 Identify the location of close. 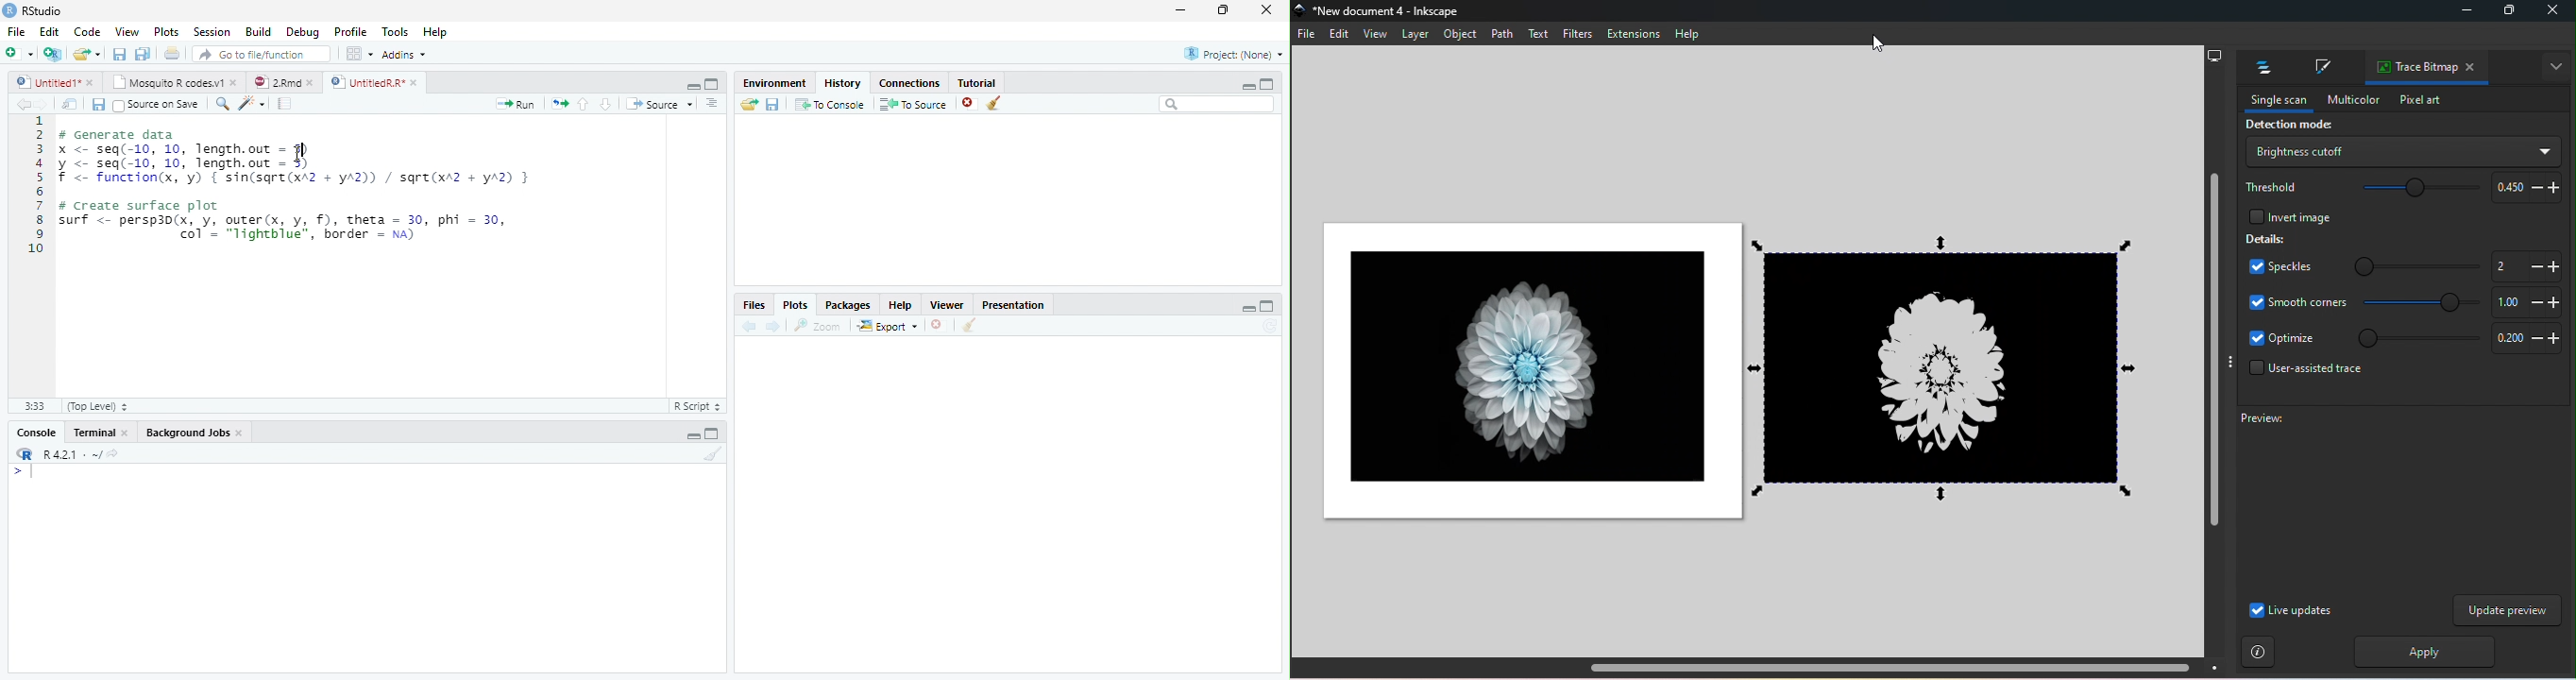
(414, 82).